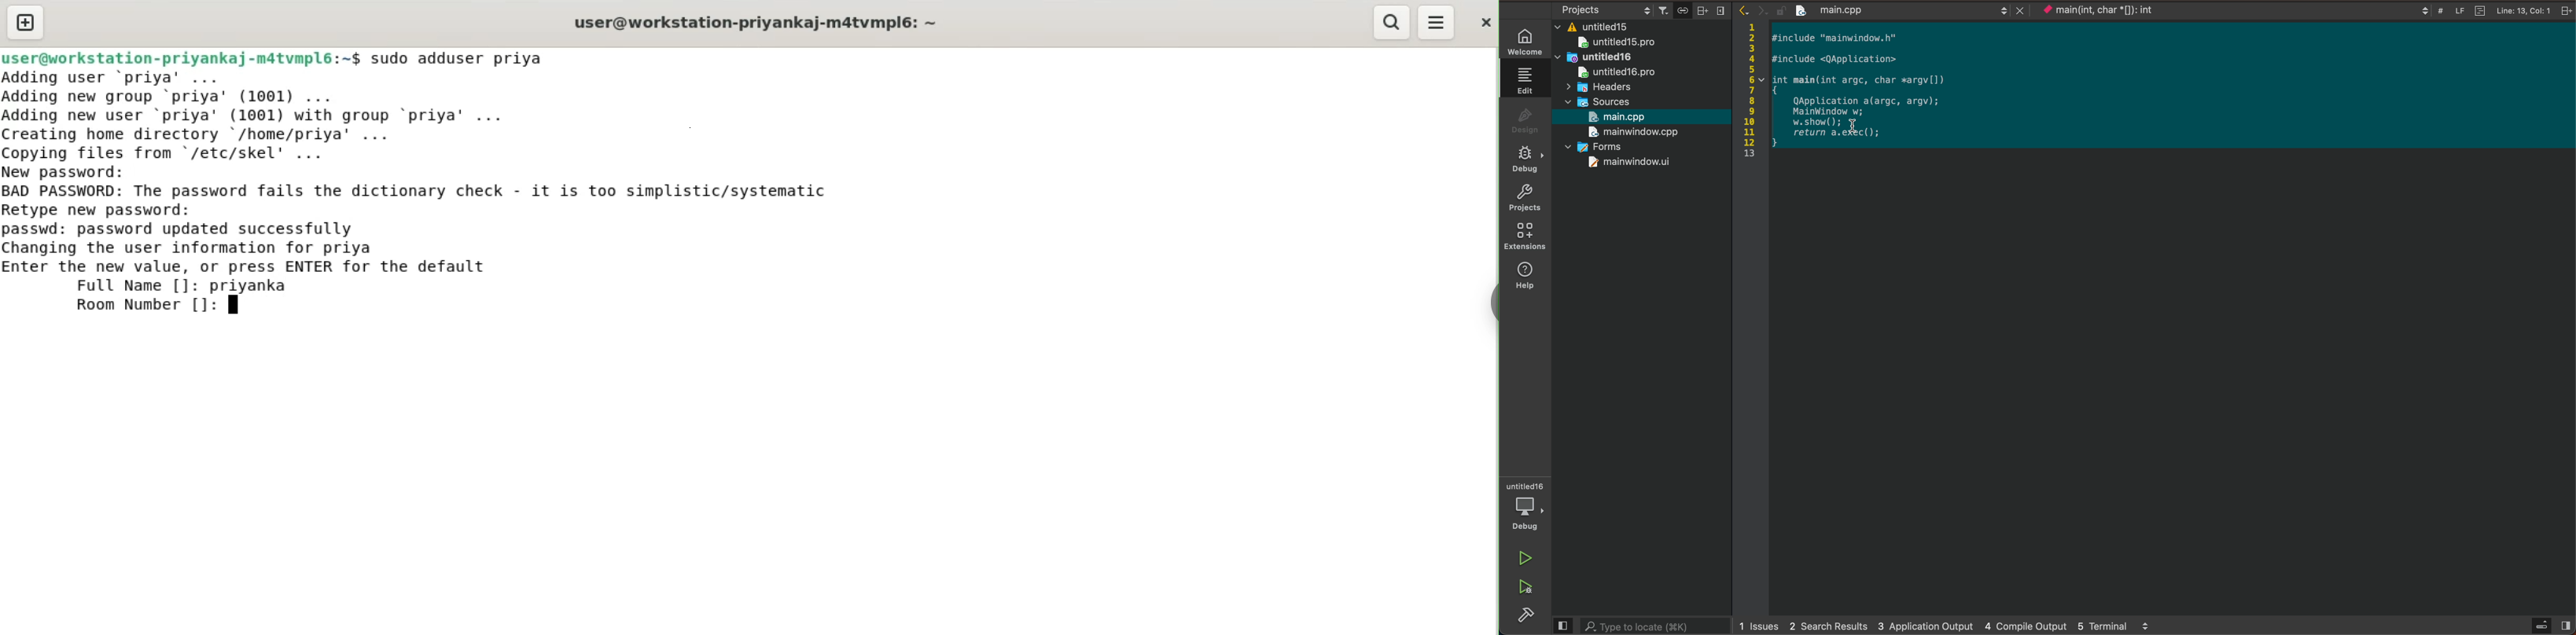  Describe the element at coordinates (1828, 626) in the screenshot. I see `2 search results` at that location.